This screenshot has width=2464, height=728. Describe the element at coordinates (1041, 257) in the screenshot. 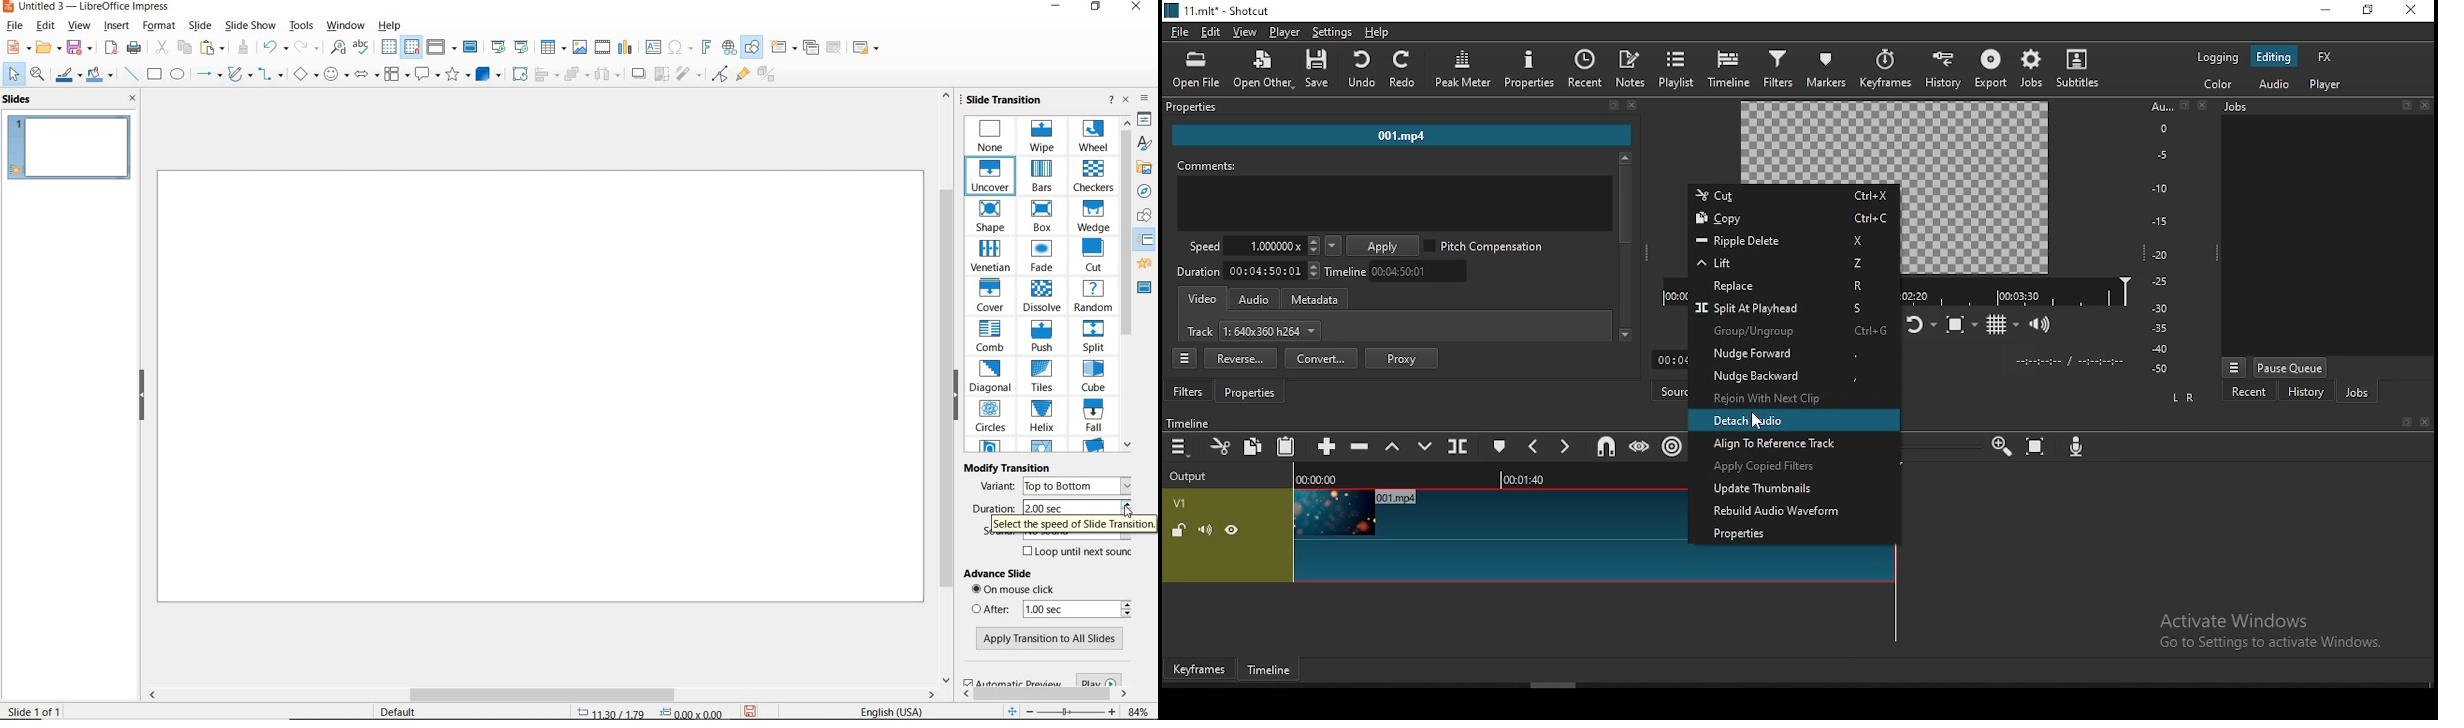

I see `FADE` at that location.